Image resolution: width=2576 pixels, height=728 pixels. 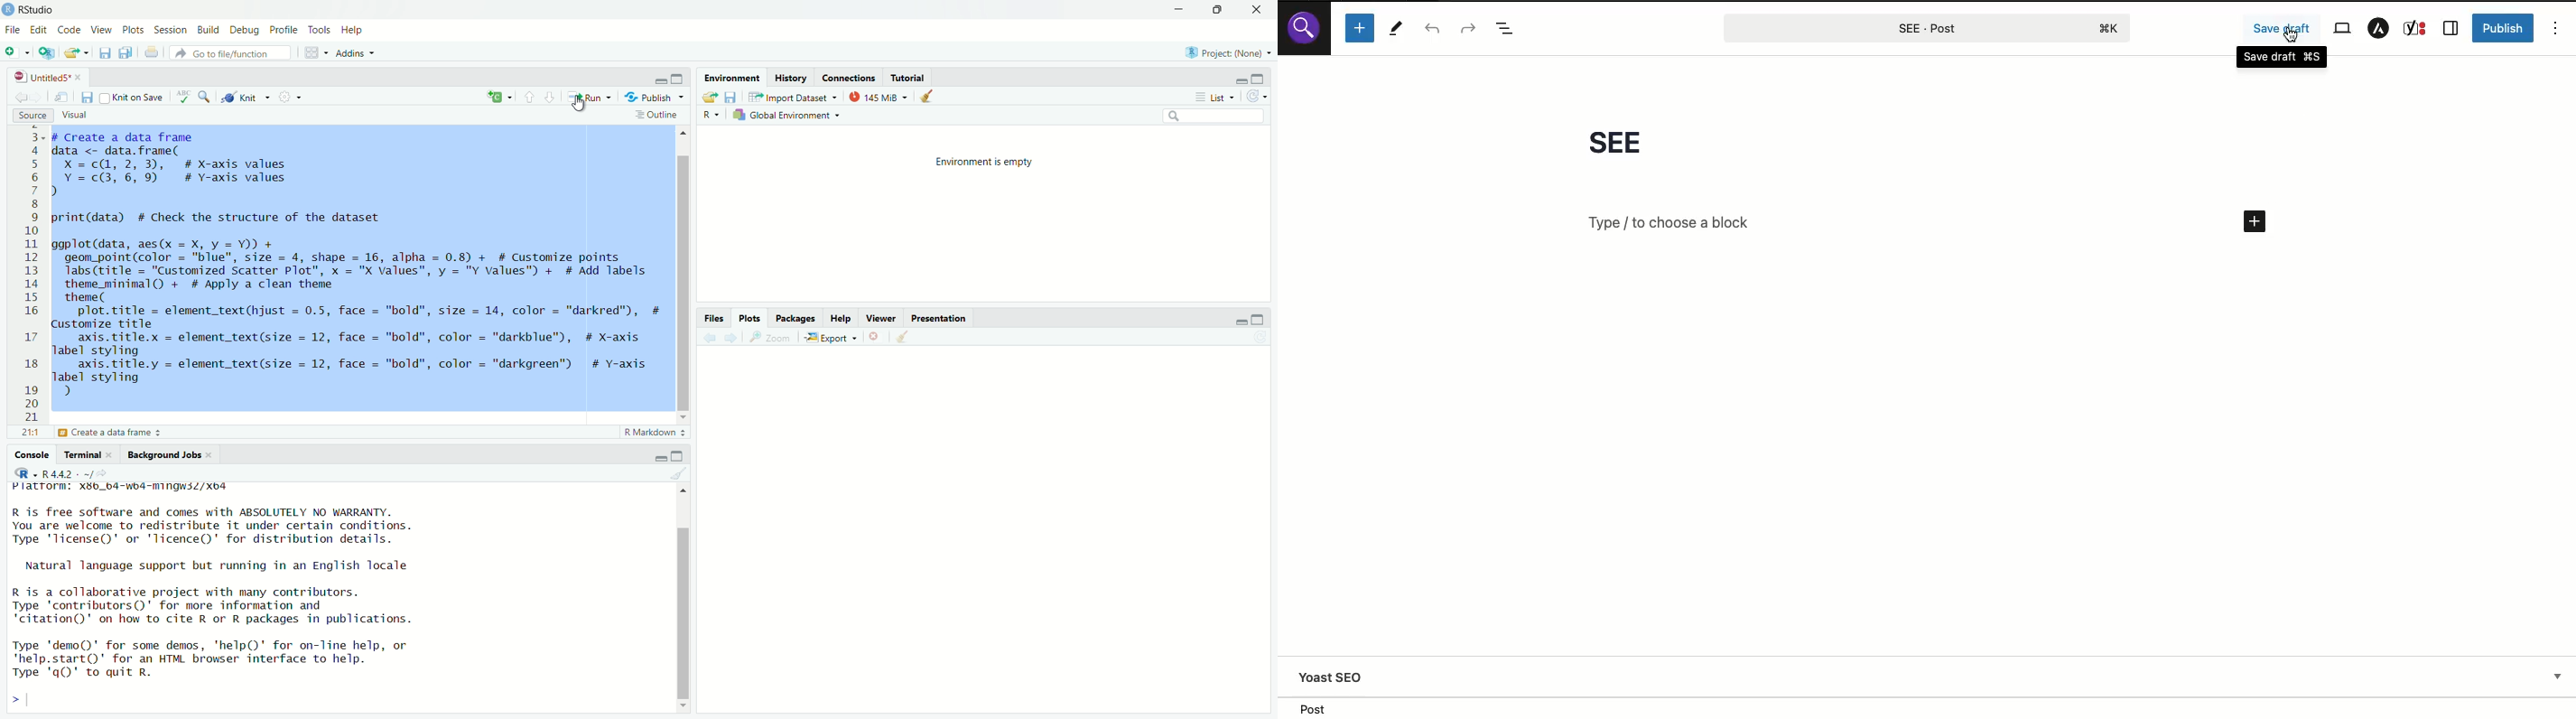 I want to click on Presentation, so click(x=936, y=320).